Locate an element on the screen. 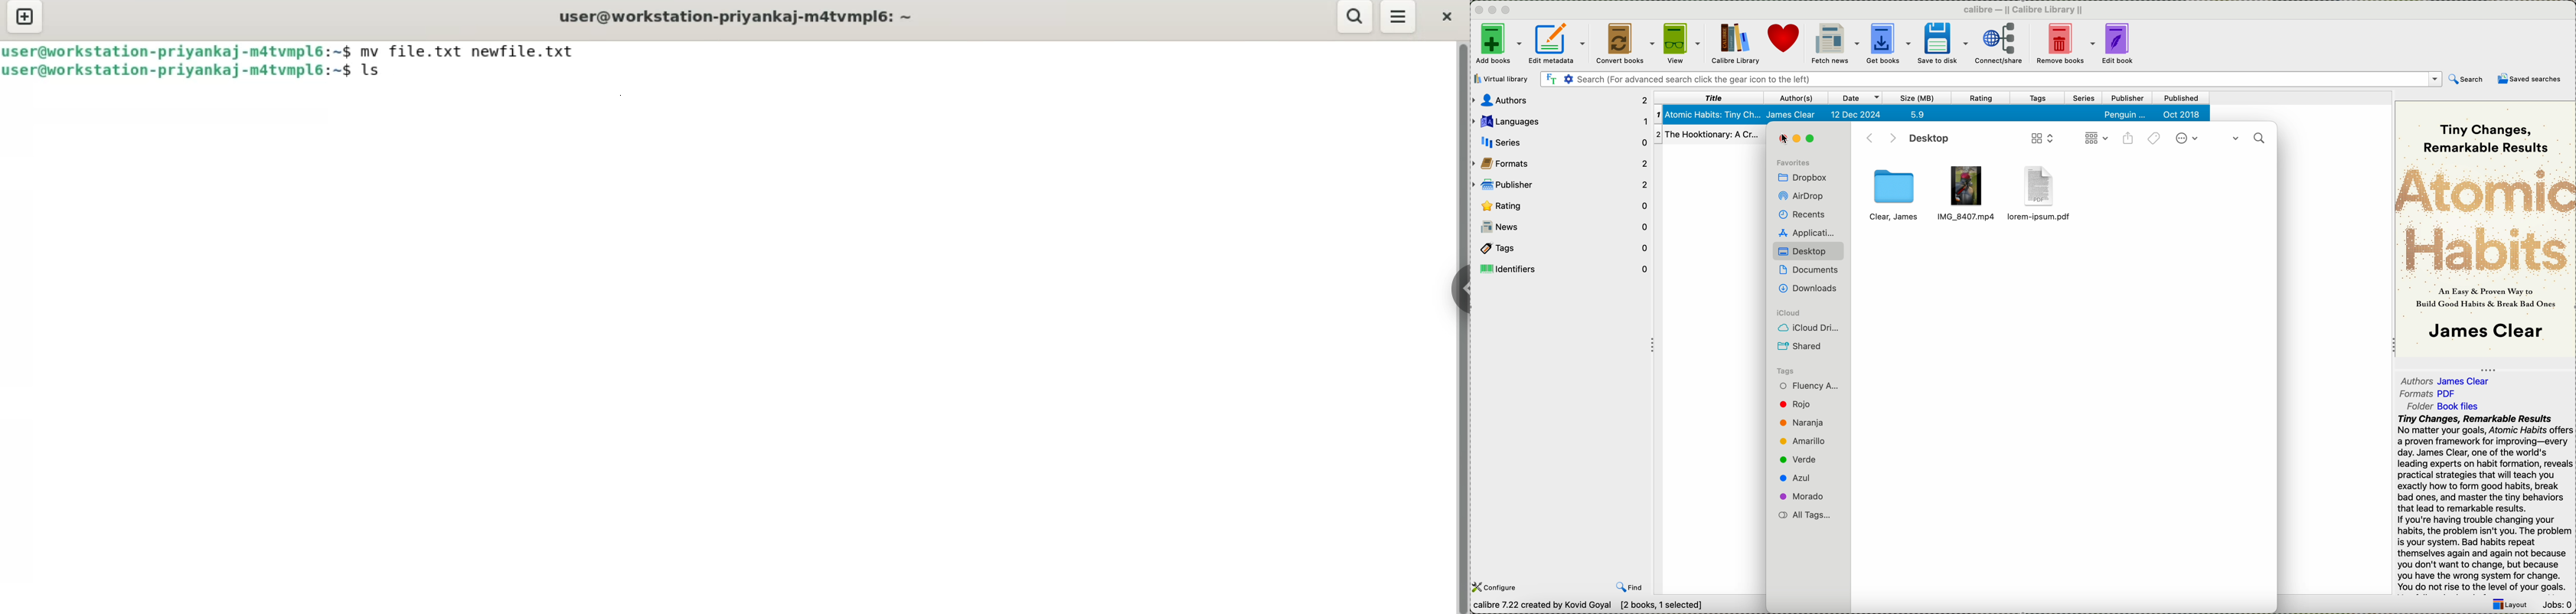  dropbox is located at coordinates (1805, 177).